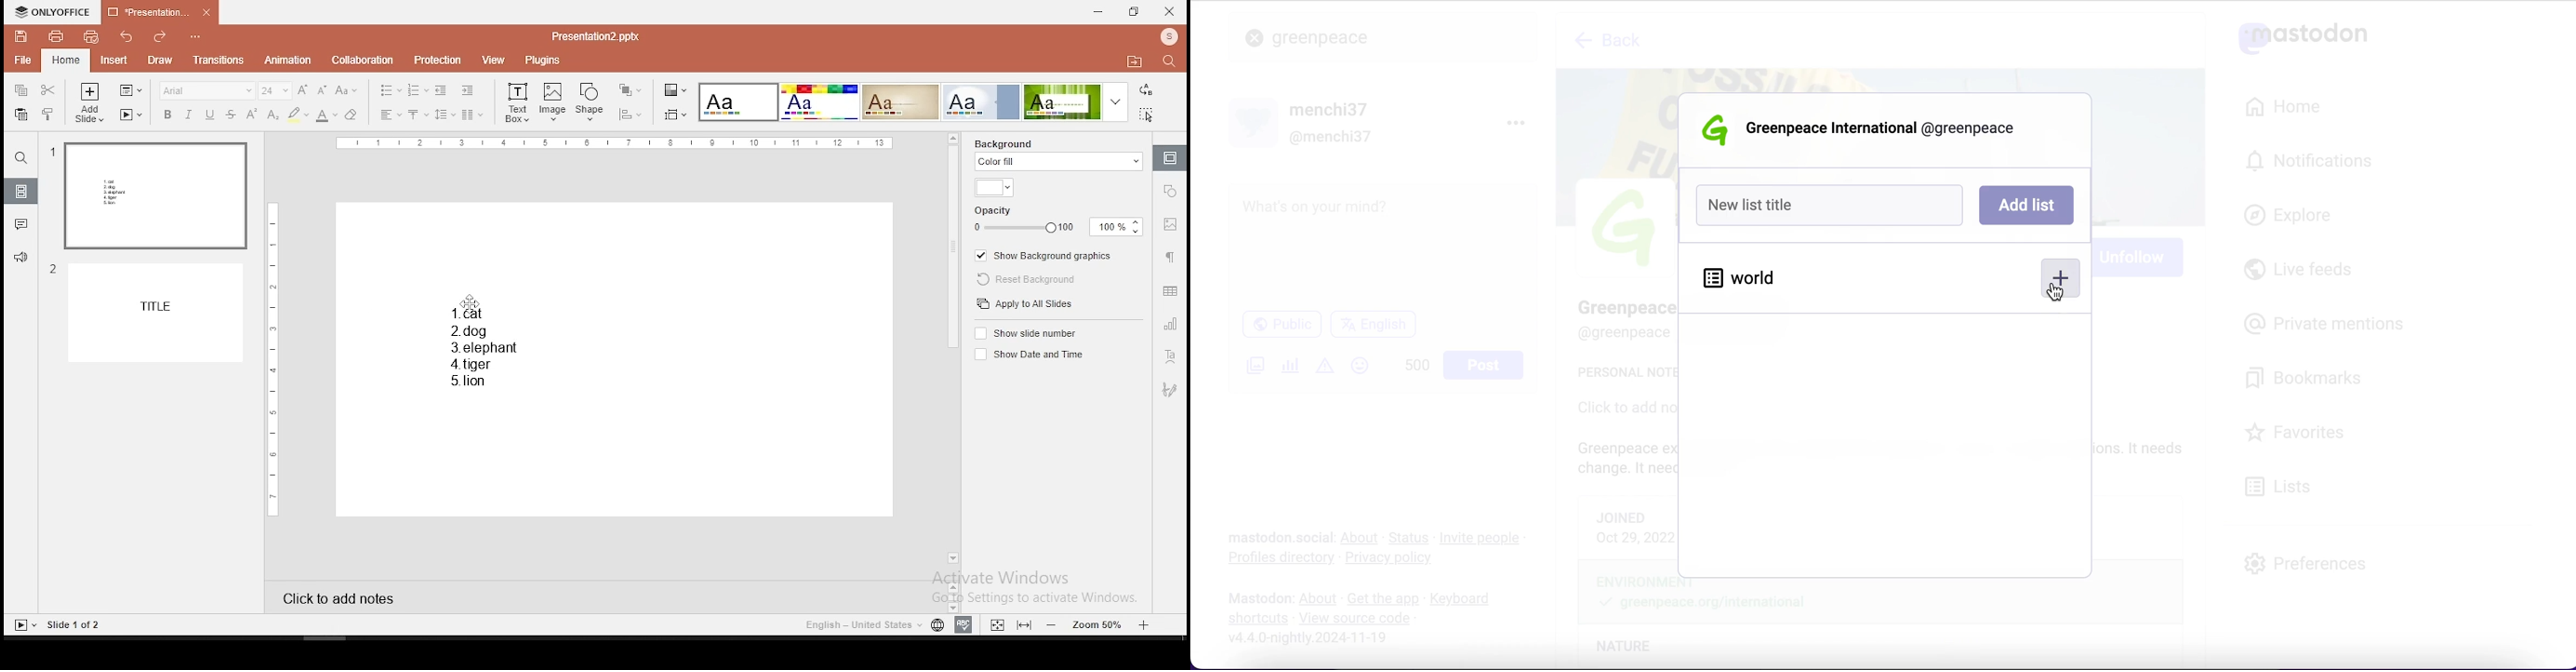  I want to click on save, so click(20, 35).